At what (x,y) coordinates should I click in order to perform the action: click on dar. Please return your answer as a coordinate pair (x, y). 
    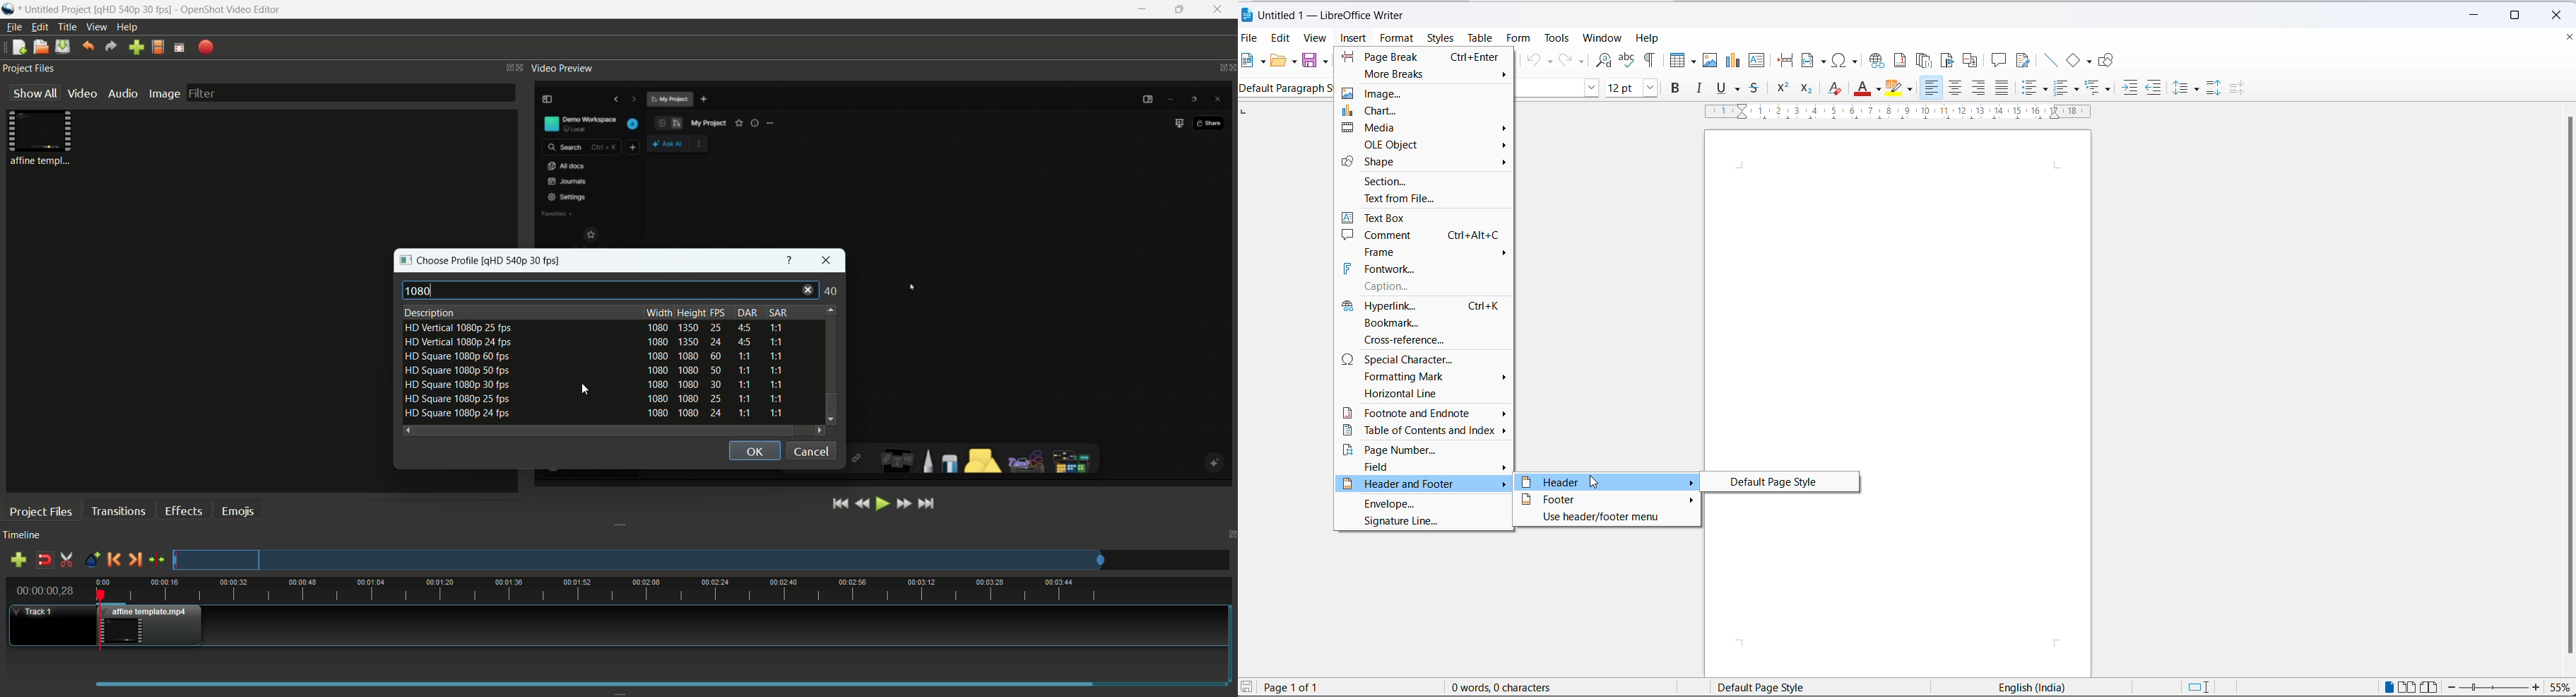
    Looking at the image, I should click on (748, 313).